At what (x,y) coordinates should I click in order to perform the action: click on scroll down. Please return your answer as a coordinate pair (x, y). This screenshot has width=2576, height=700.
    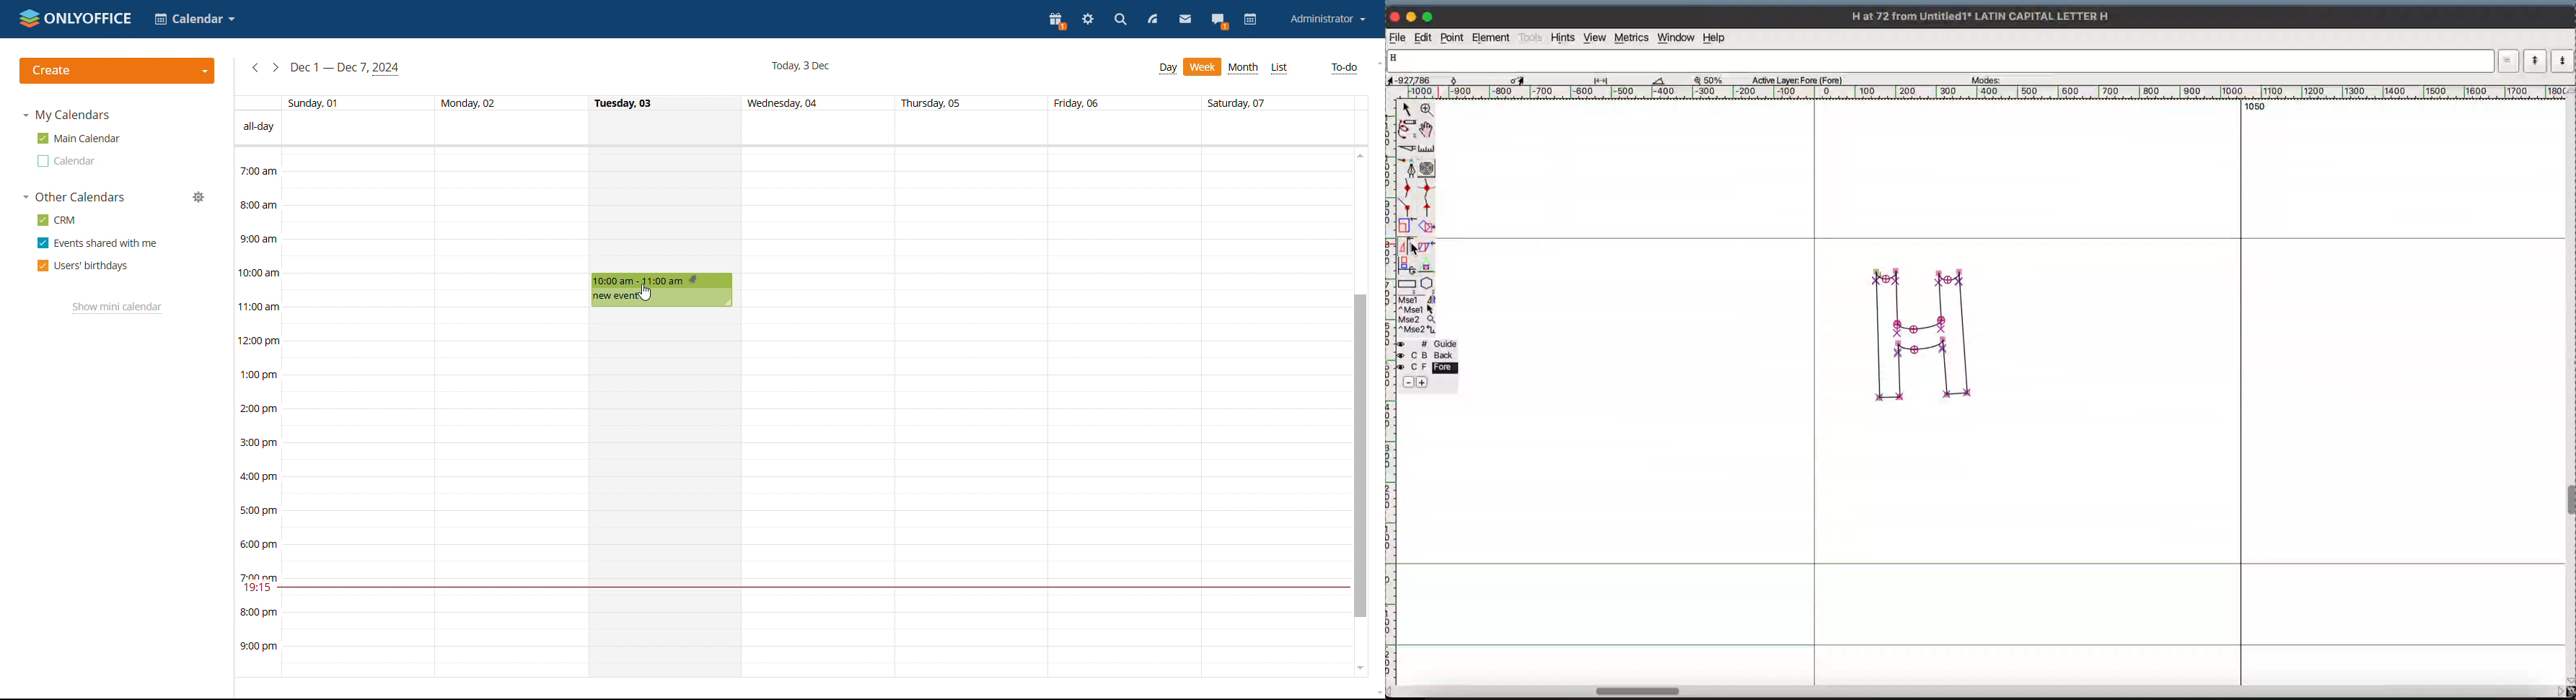
    Looking at the image, I should click on (1376, 693).